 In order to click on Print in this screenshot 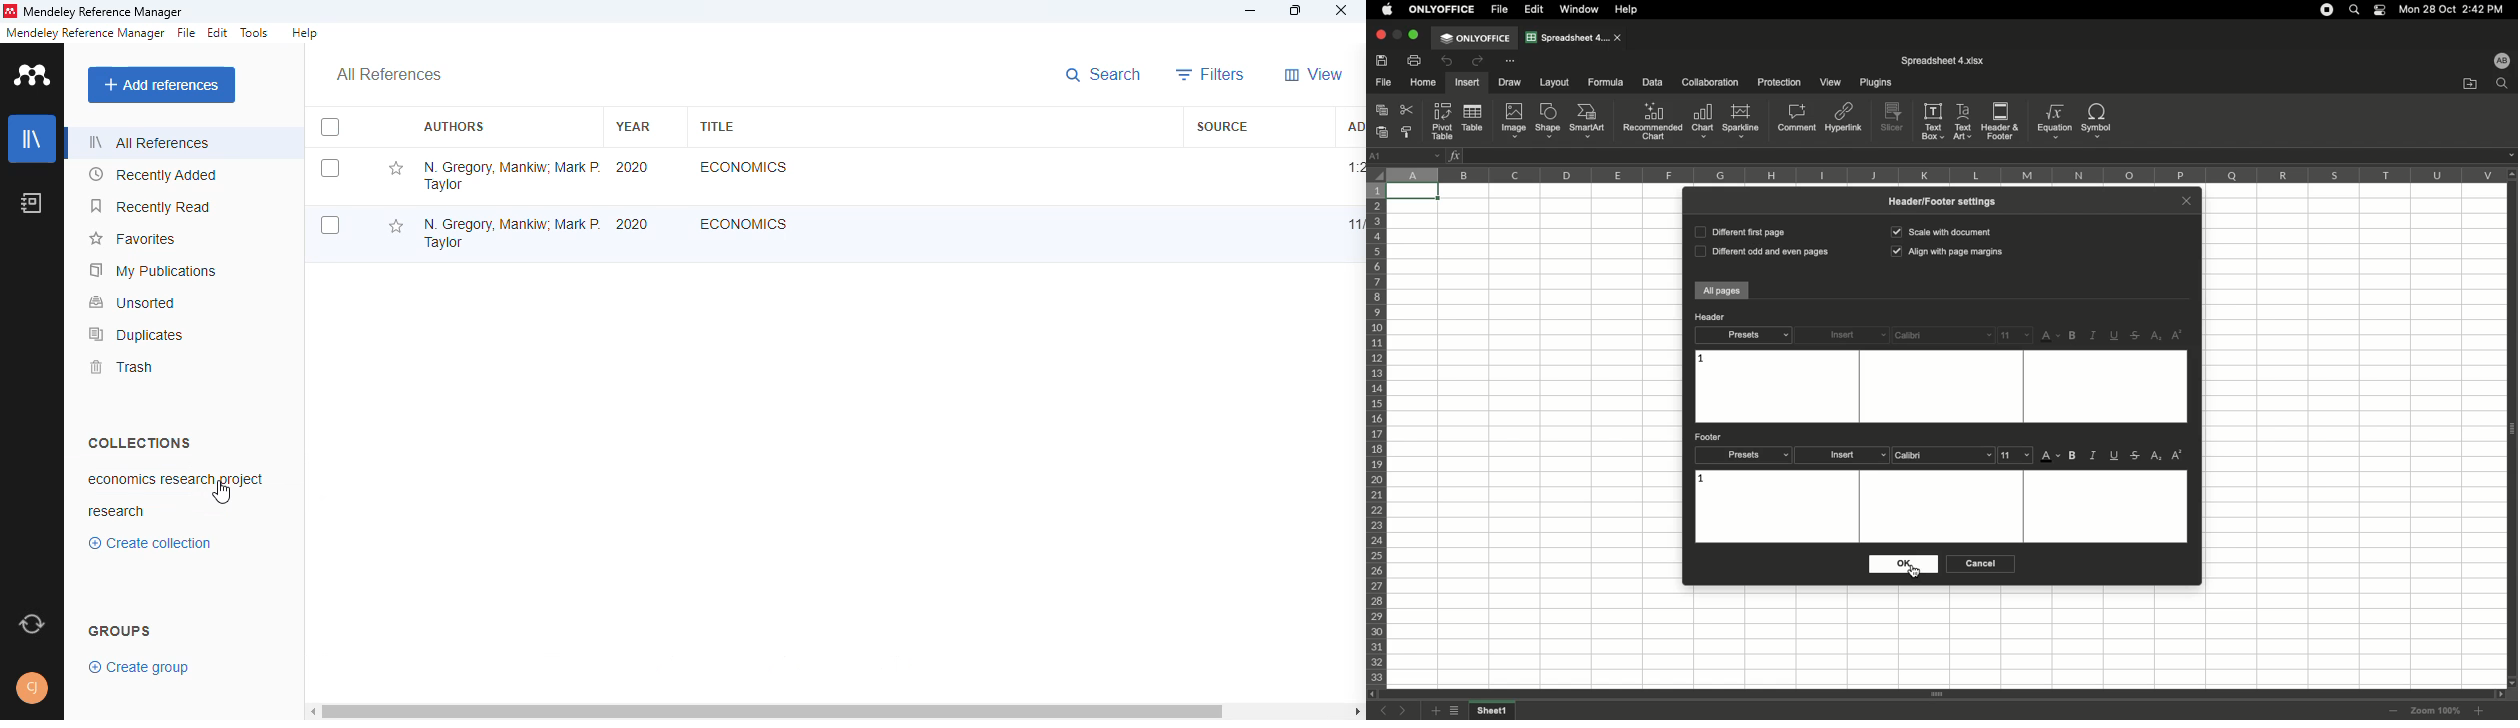, I will do `click(1416, 60)`.